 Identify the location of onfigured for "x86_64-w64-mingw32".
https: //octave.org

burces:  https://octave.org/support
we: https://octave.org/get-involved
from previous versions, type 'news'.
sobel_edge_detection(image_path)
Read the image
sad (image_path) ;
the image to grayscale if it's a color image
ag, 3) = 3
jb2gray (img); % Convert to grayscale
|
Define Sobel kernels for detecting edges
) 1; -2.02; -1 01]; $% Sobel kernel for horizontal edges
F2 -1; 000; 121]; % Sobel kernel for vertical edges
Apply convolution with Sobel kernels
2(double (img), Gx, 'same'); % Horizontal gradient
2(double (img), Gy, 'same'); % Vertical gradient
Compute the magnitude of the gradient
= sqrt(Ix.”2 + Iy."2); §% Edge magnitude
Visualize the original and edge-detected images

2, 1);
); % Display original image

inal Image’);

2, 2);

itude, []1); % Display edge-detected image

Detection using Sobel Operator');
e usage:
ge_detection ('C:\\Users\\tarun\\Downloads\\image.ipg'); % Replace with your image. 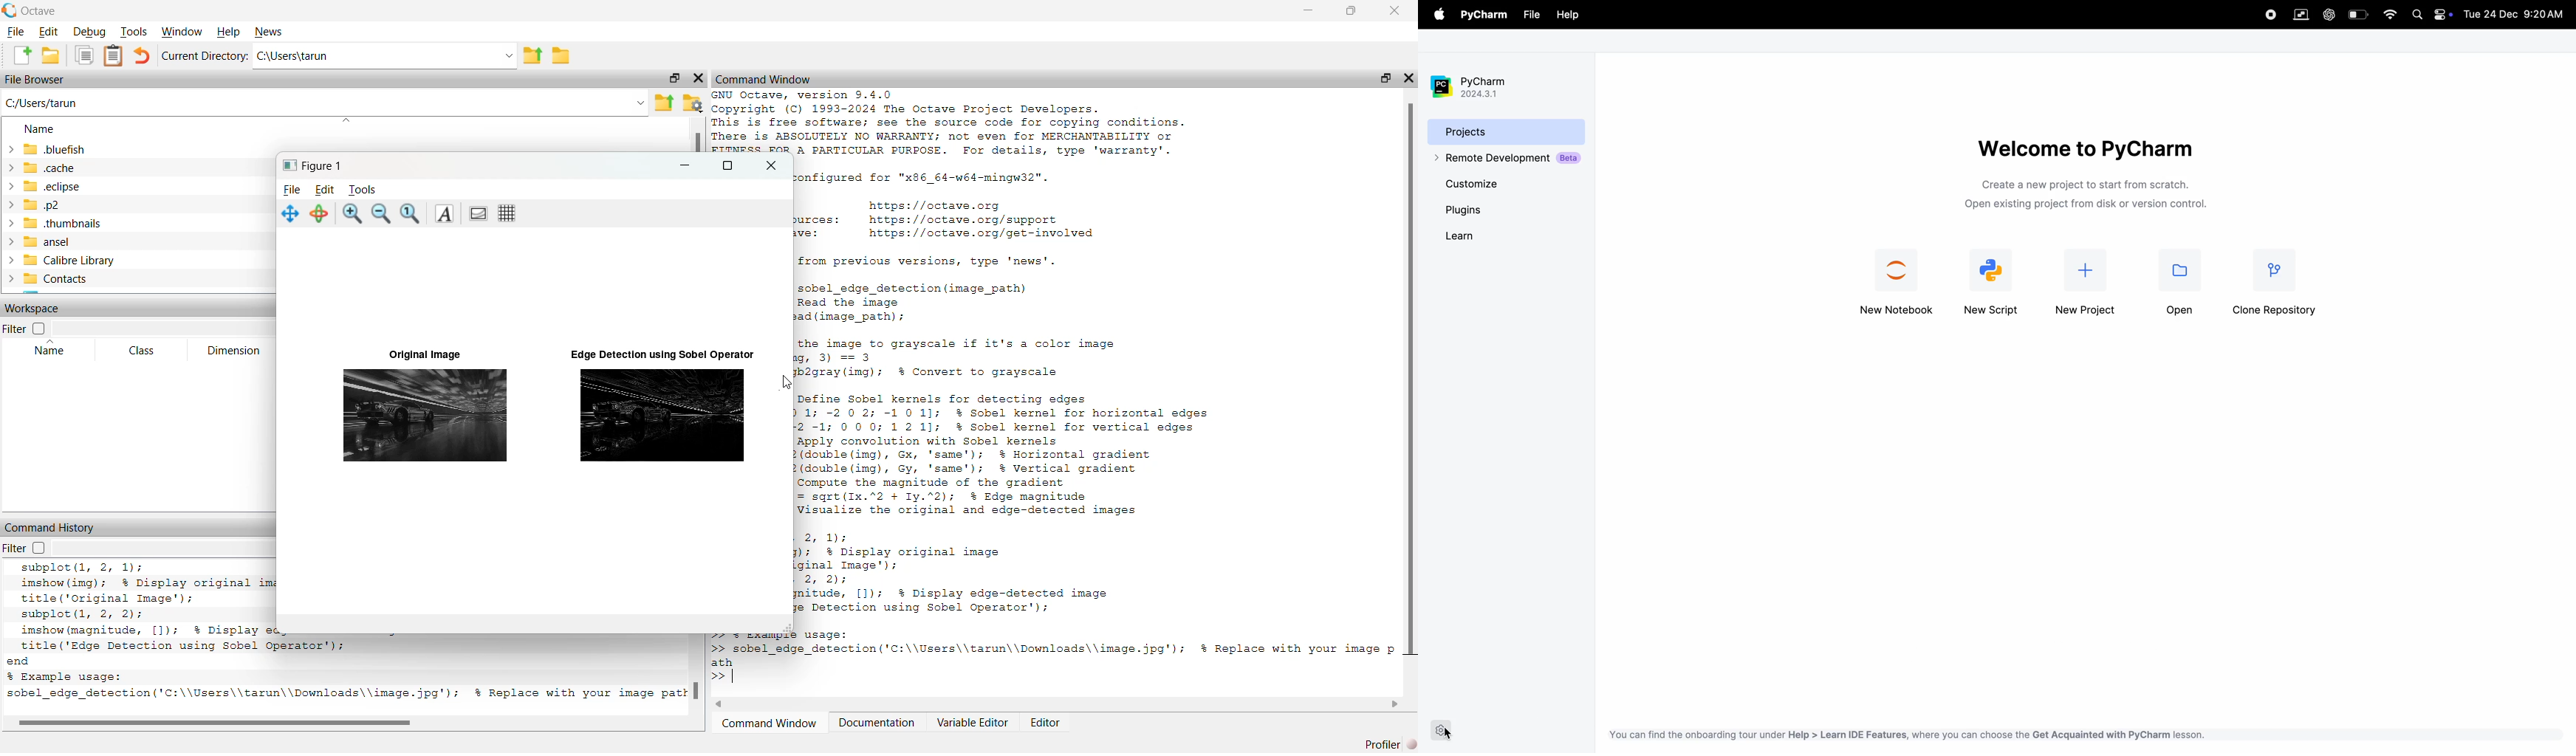
(1092, 419).